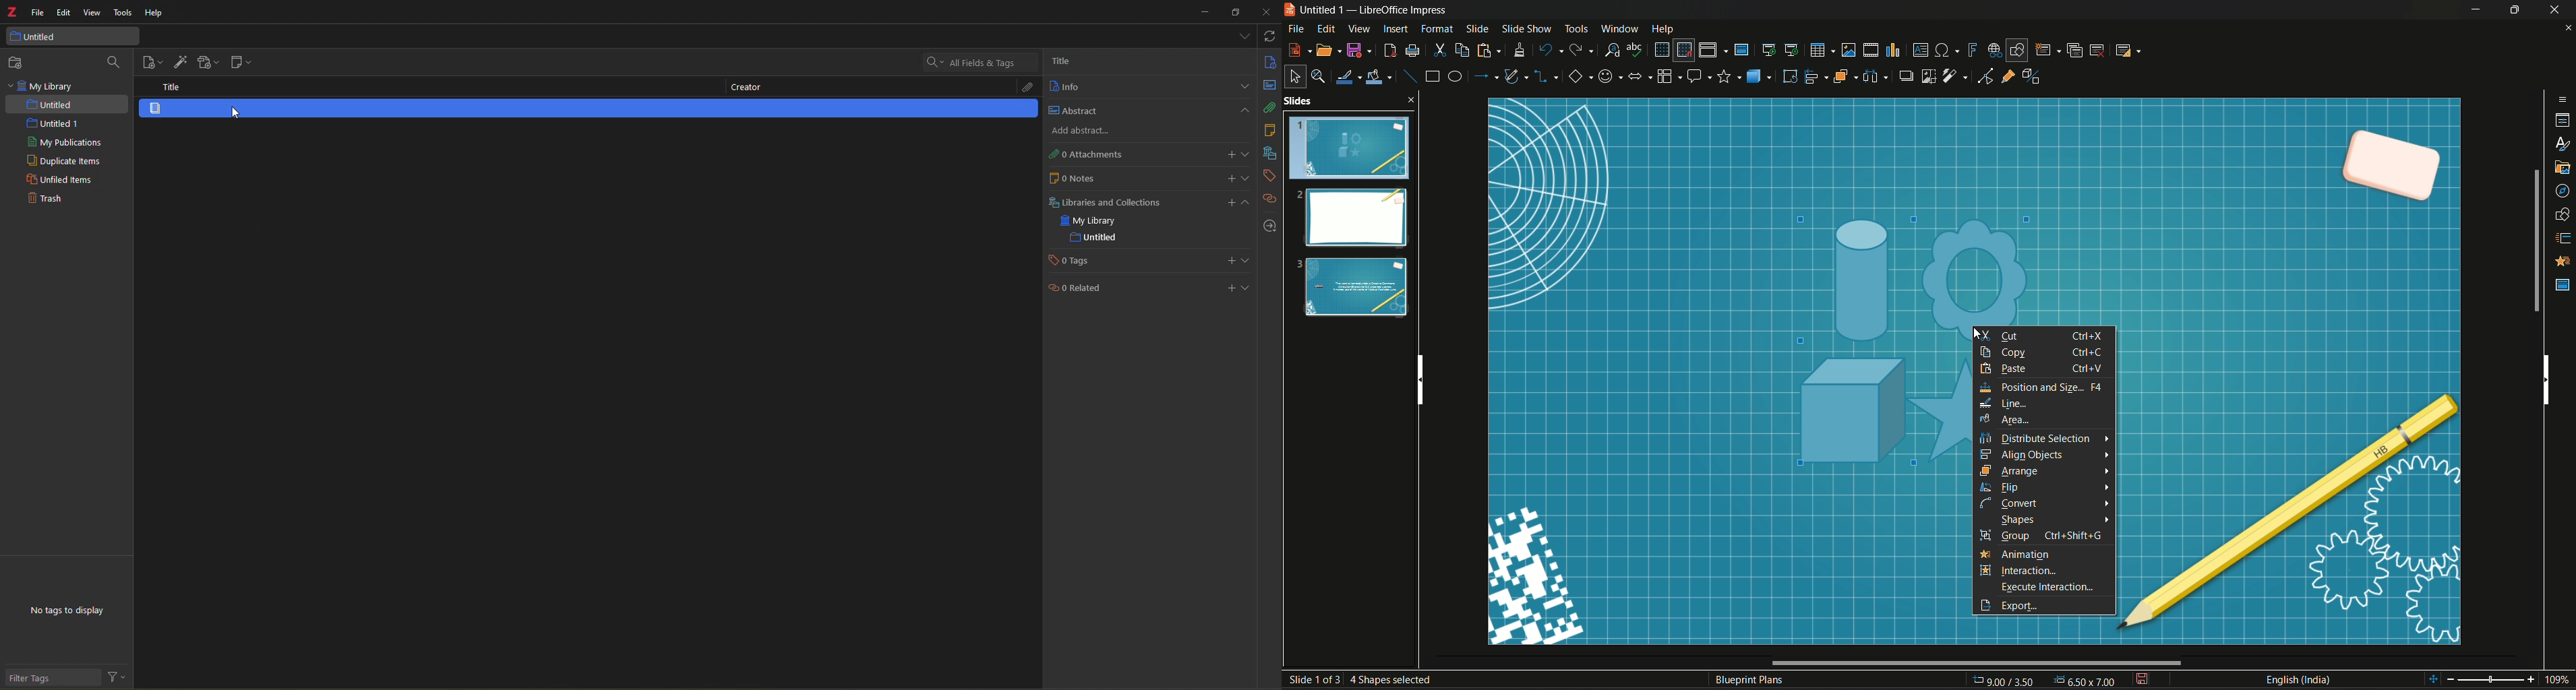 This screenshot has height=700, width=2576. What do you see at coordinates (1269, 36) in the screenshot?
I see `syc` at bounding box center [1269, 36].